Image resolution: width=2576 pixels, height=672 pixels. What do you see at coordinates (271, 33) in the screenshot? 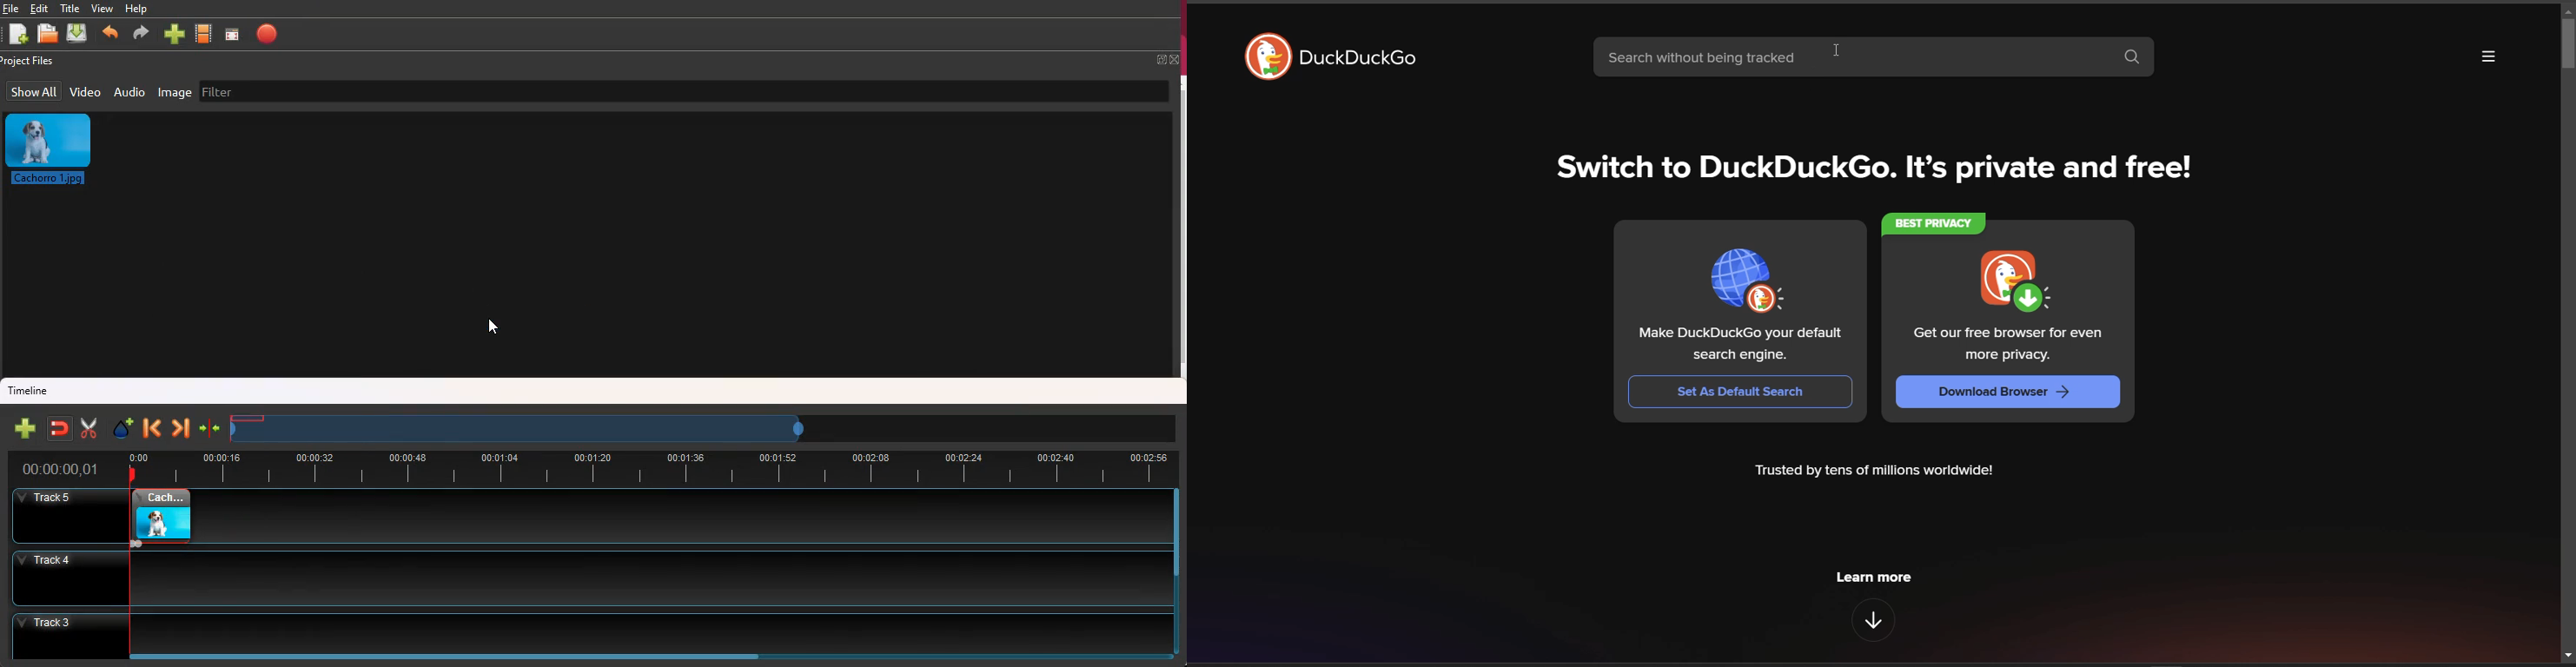
I see `stop` at bounding box center [271, 33].